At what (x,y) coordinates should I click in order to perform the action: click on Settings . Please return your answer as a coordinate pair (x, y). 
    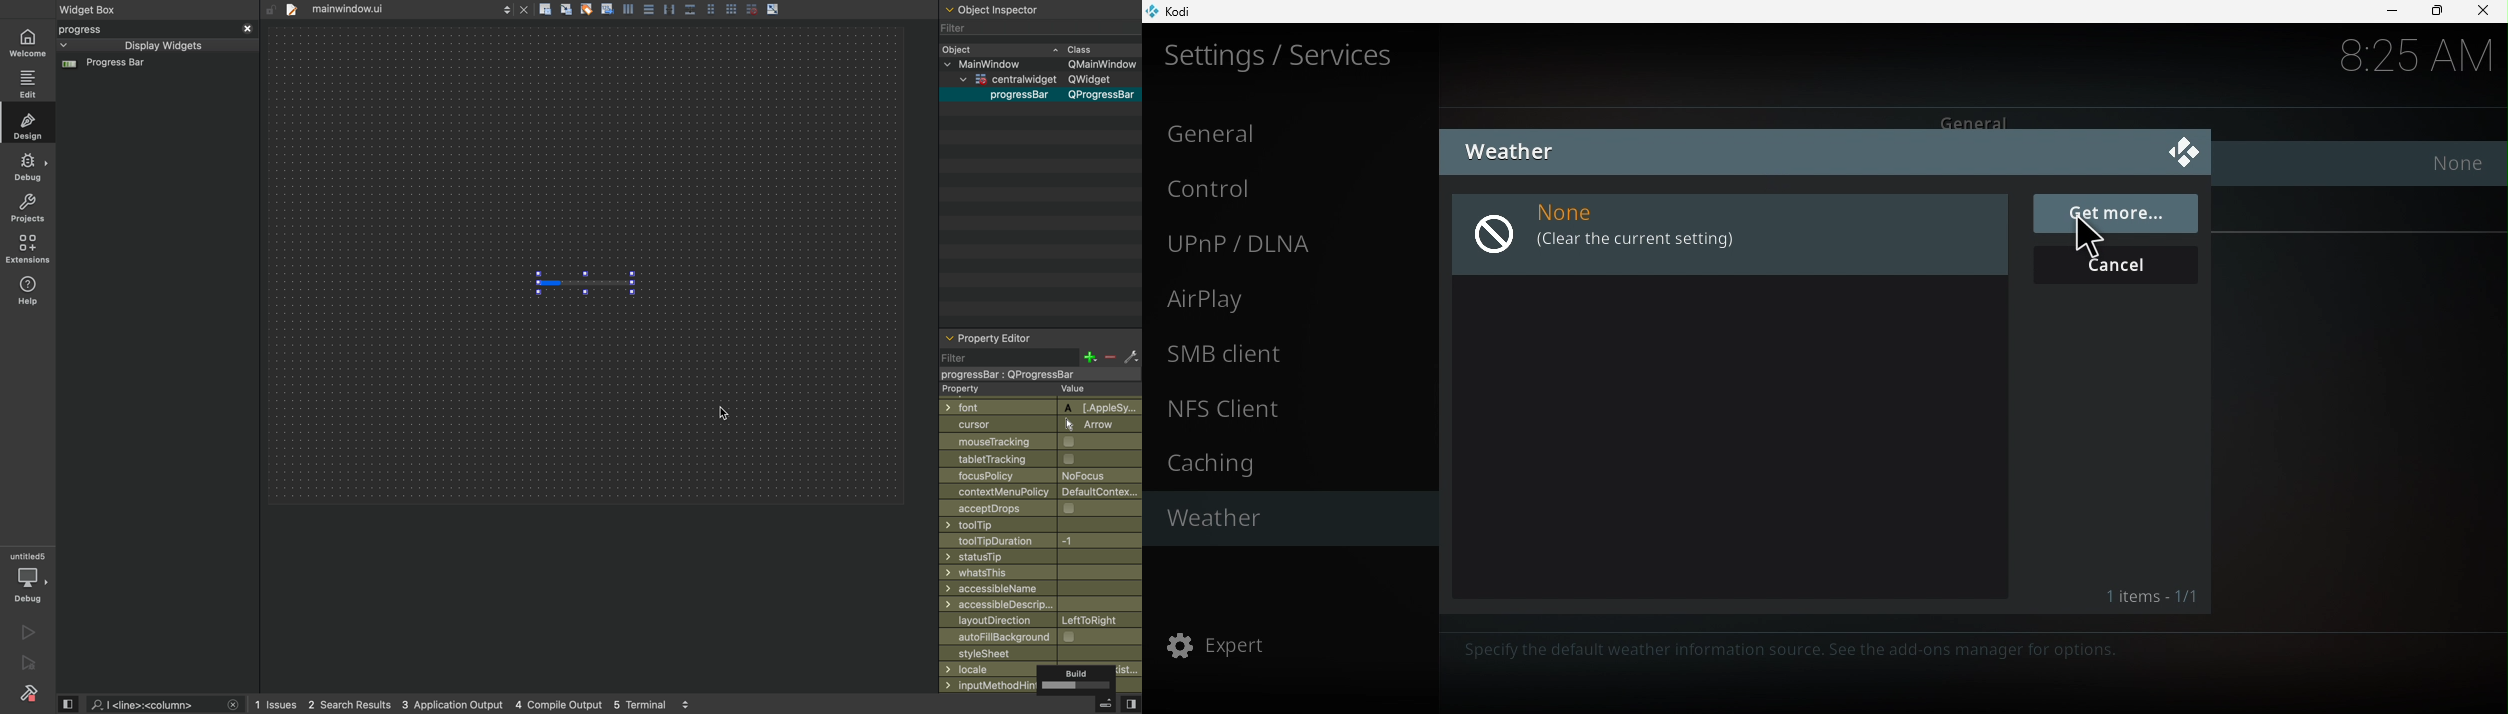
    Looking at the image, I should click on (28, 691).